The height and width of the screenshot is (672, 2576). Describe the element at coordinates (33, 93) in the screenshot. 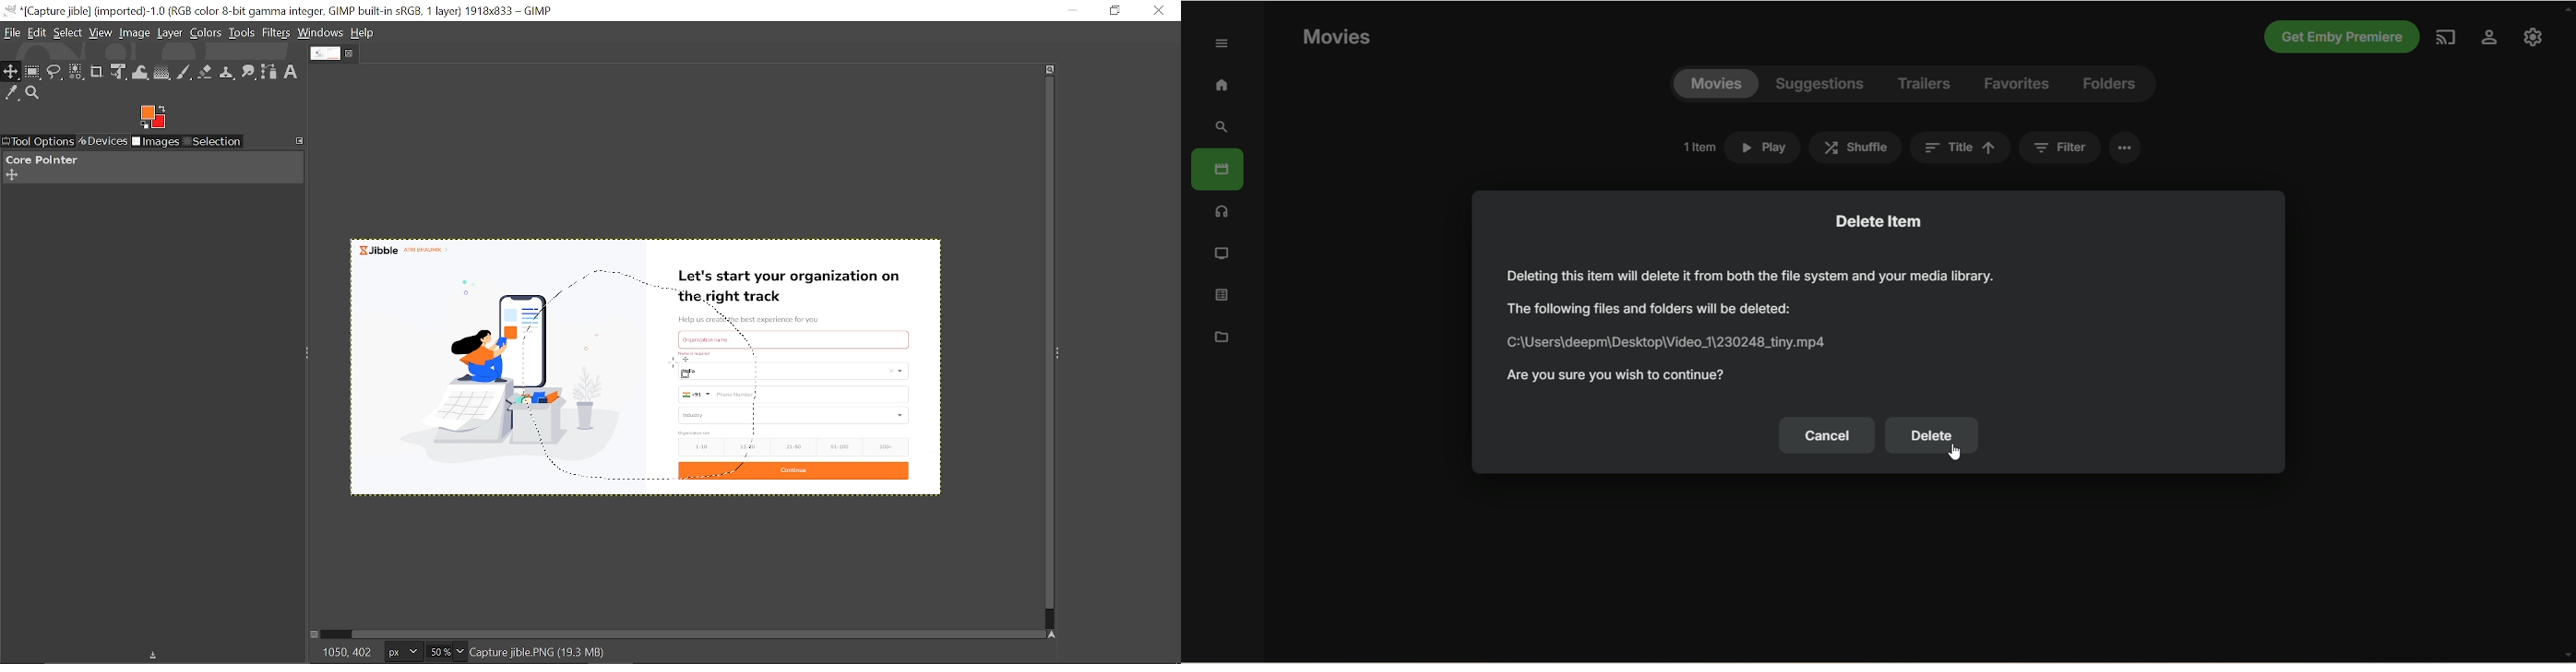

I see `Zoom tool` at that location.